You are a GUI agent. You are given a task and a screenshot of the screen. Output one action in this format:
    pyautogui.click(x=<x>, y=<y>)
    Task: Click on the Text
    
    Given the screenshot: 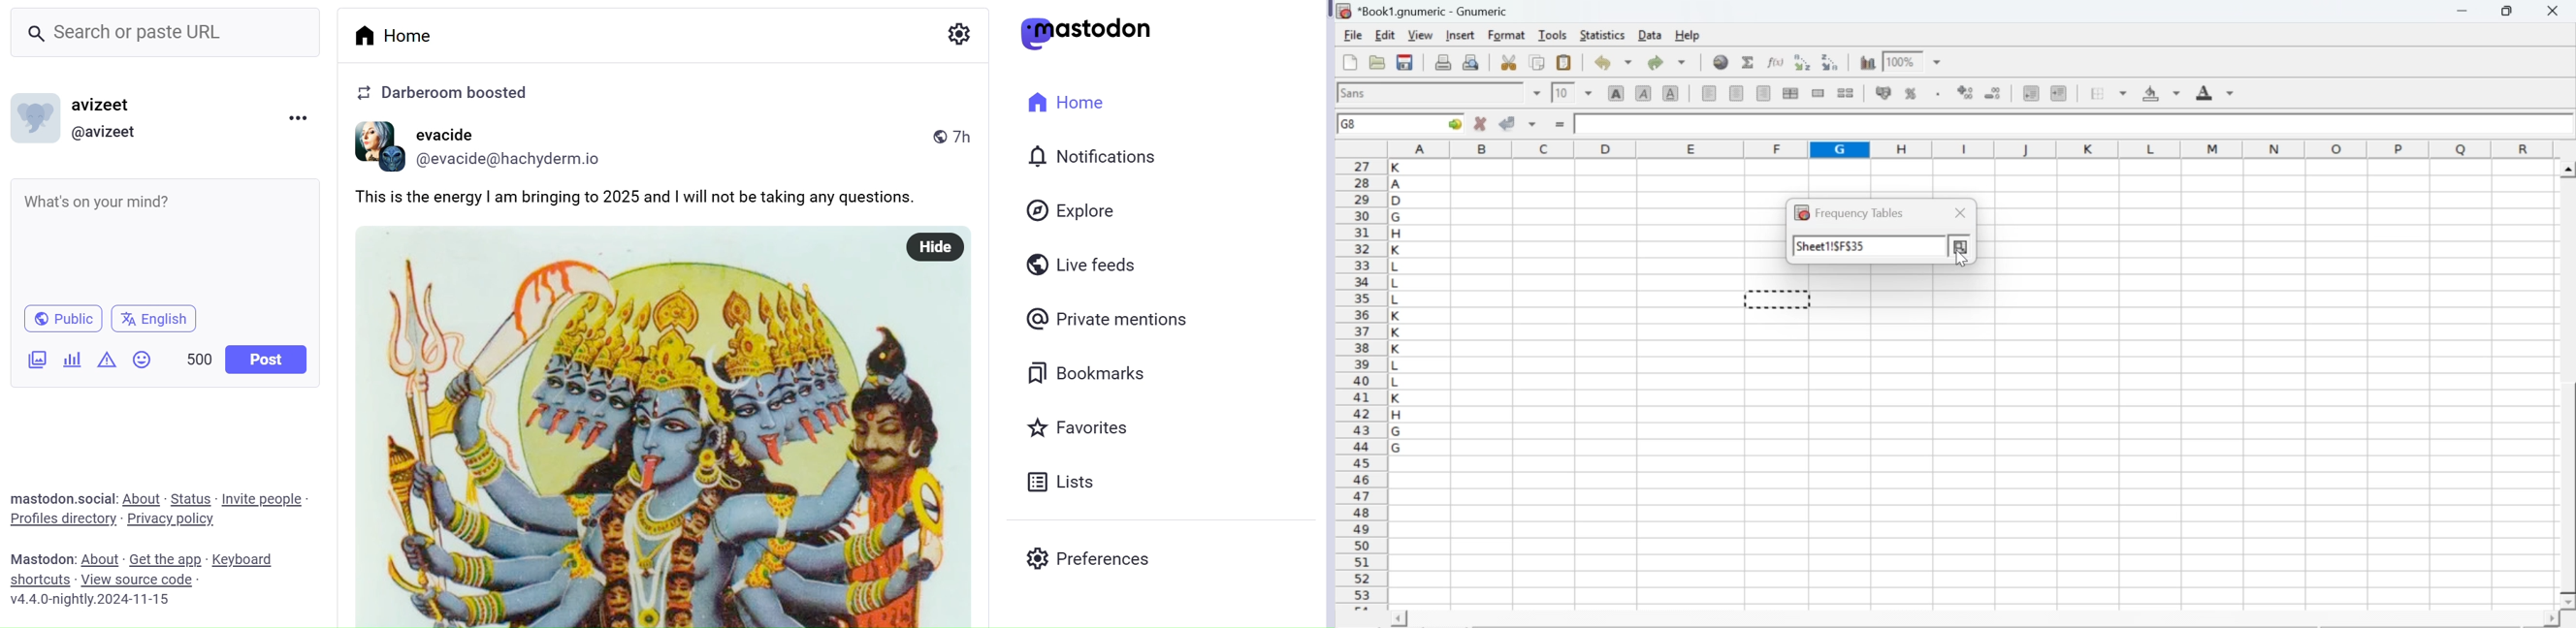 What is the action you would take?
    pyautogui.click(x=66, y=498)
    